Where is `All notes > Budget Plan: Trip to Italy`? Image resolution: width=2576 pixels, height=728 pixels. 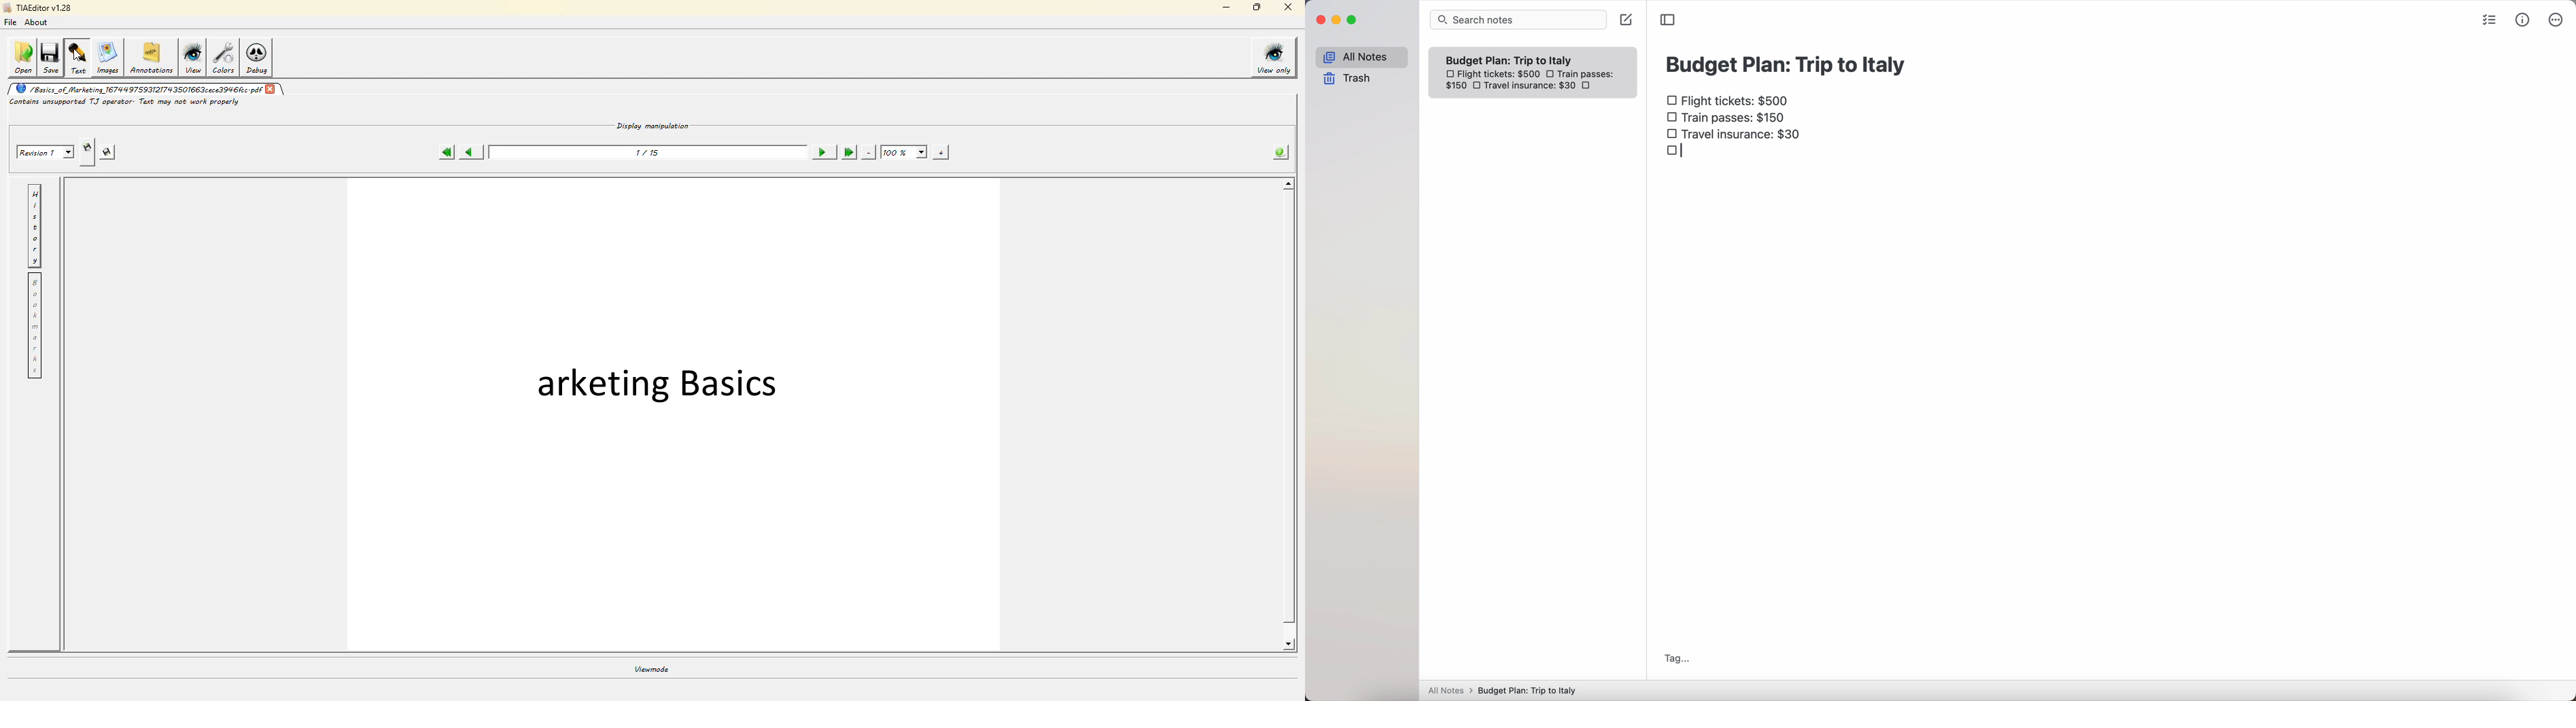 All notes > Budget Plan: Trip to Italy is located at coordinates (1507, 690).